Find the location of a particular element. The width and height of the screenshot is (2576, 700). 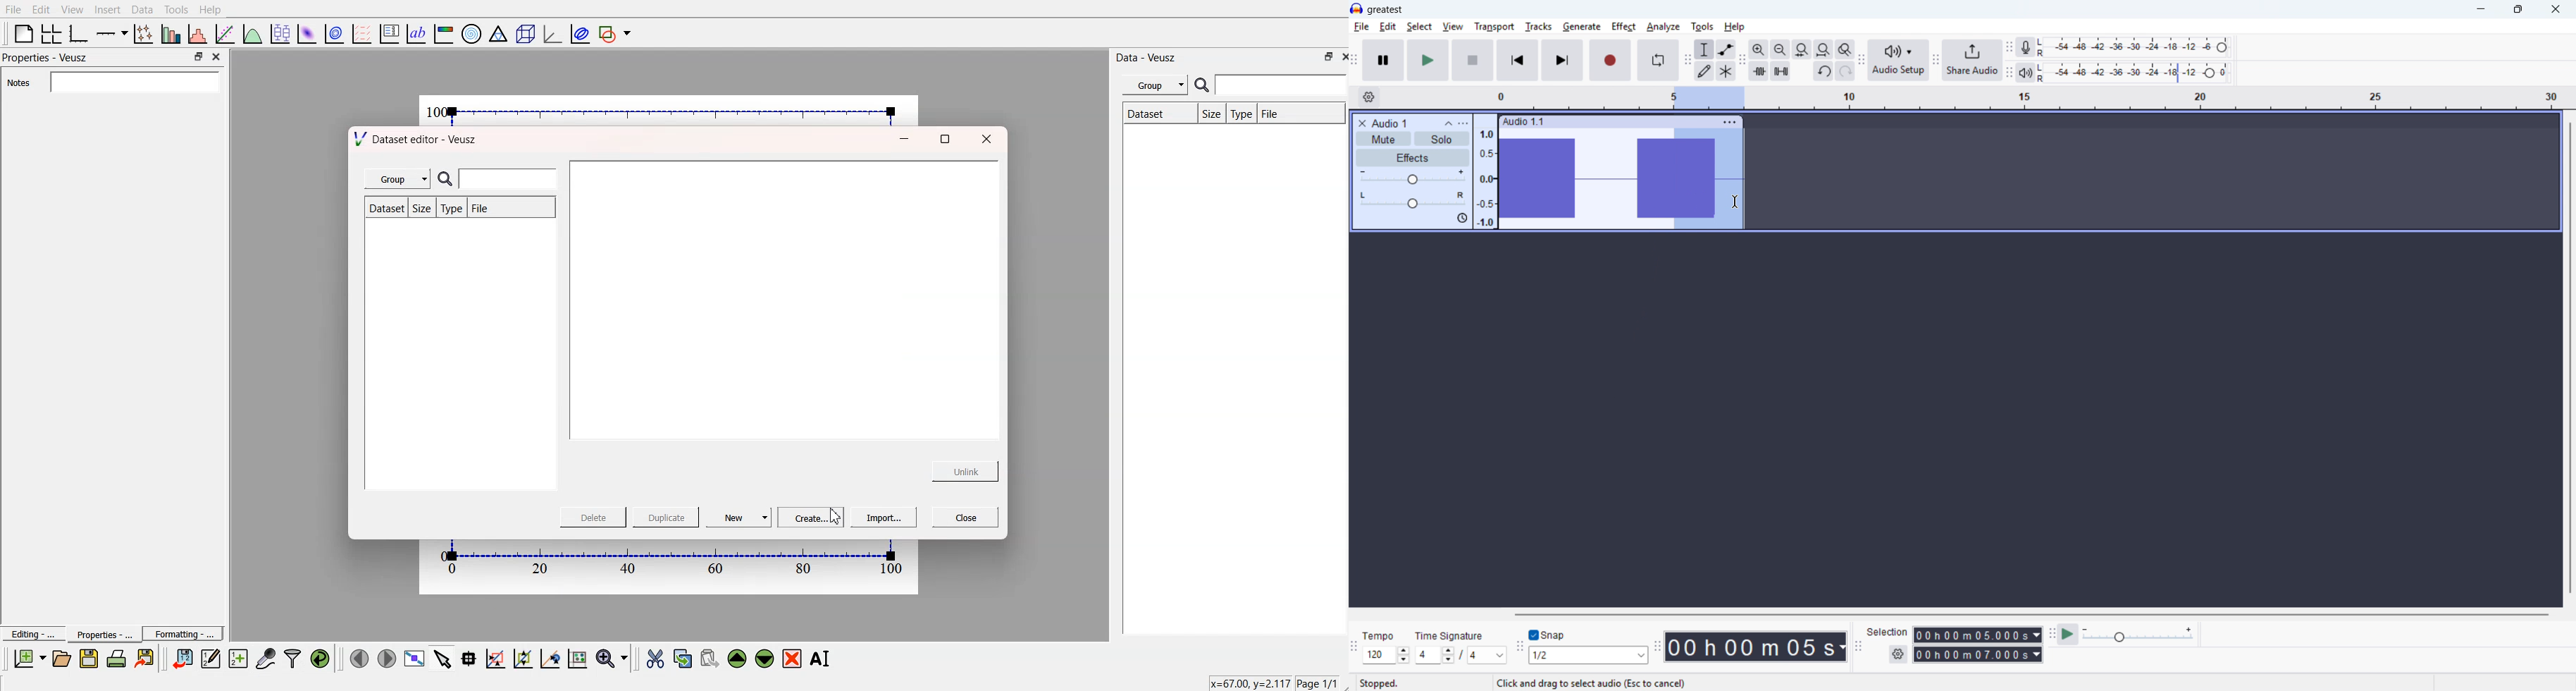

click to zoom is located at coordinates (525, 657).